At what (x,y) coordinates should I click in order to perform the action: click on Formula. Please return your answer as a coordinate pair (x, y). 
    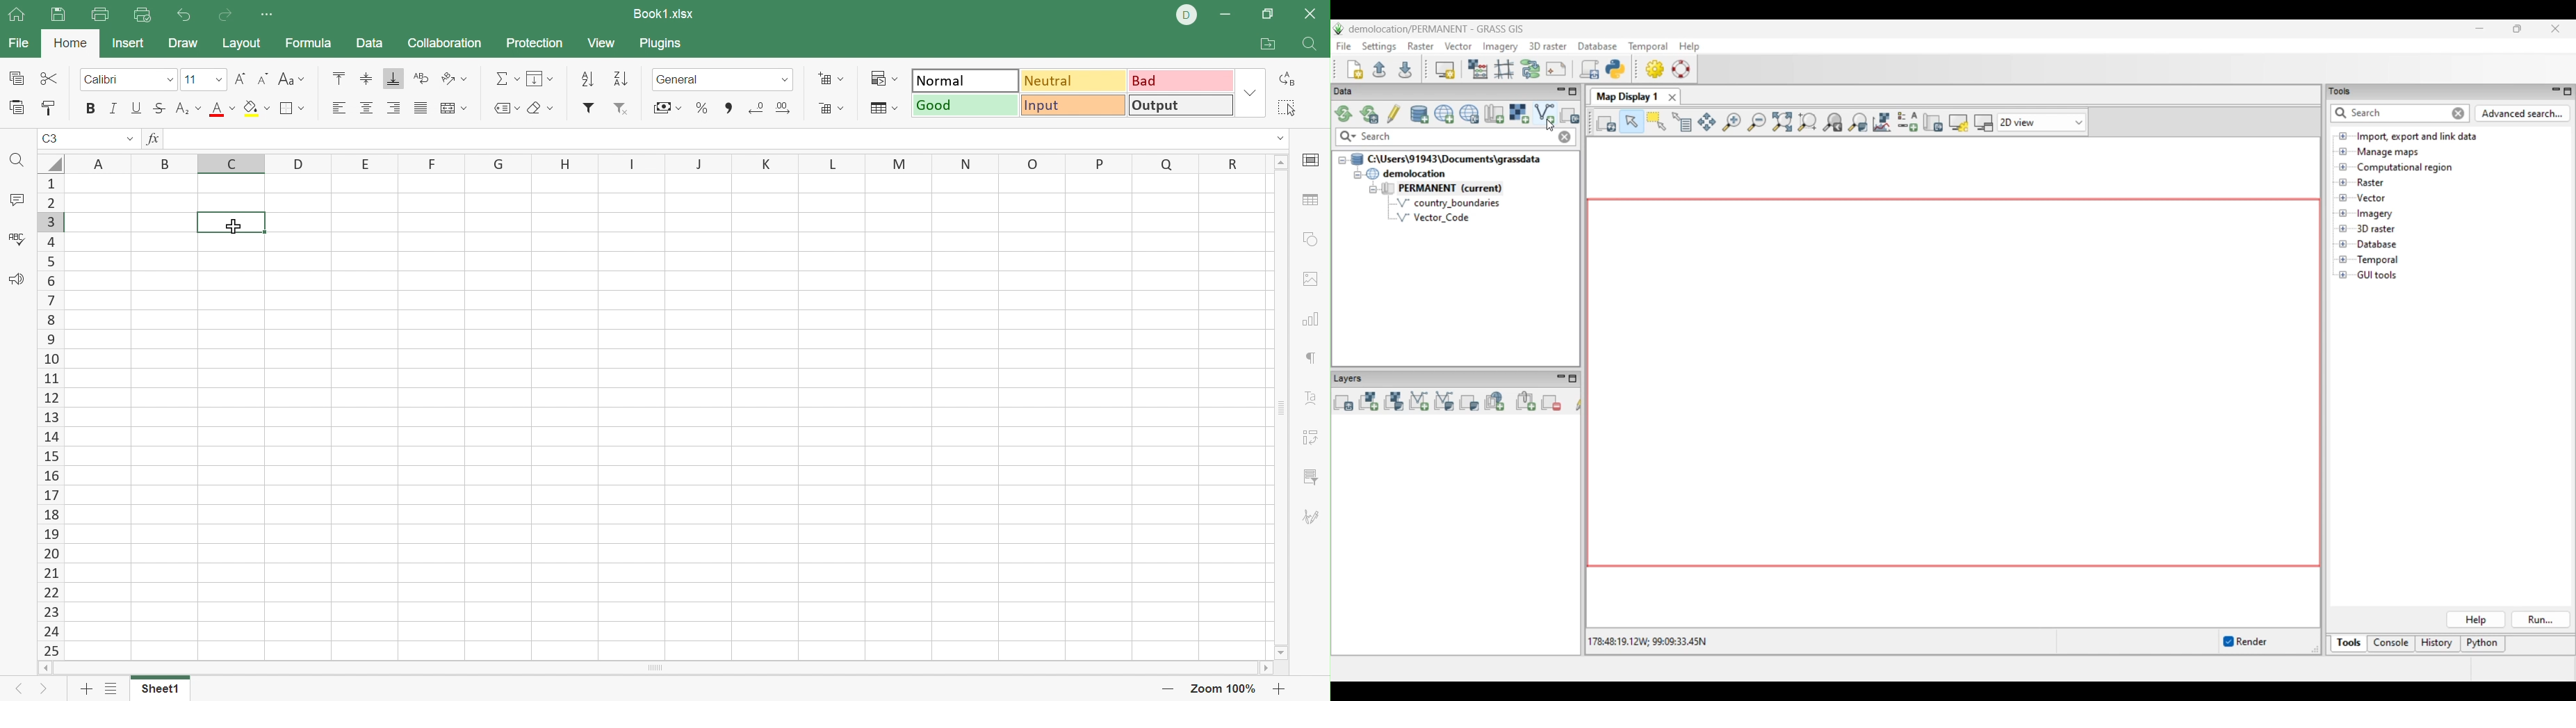
    Looking at the image, I should click on (308, 44).